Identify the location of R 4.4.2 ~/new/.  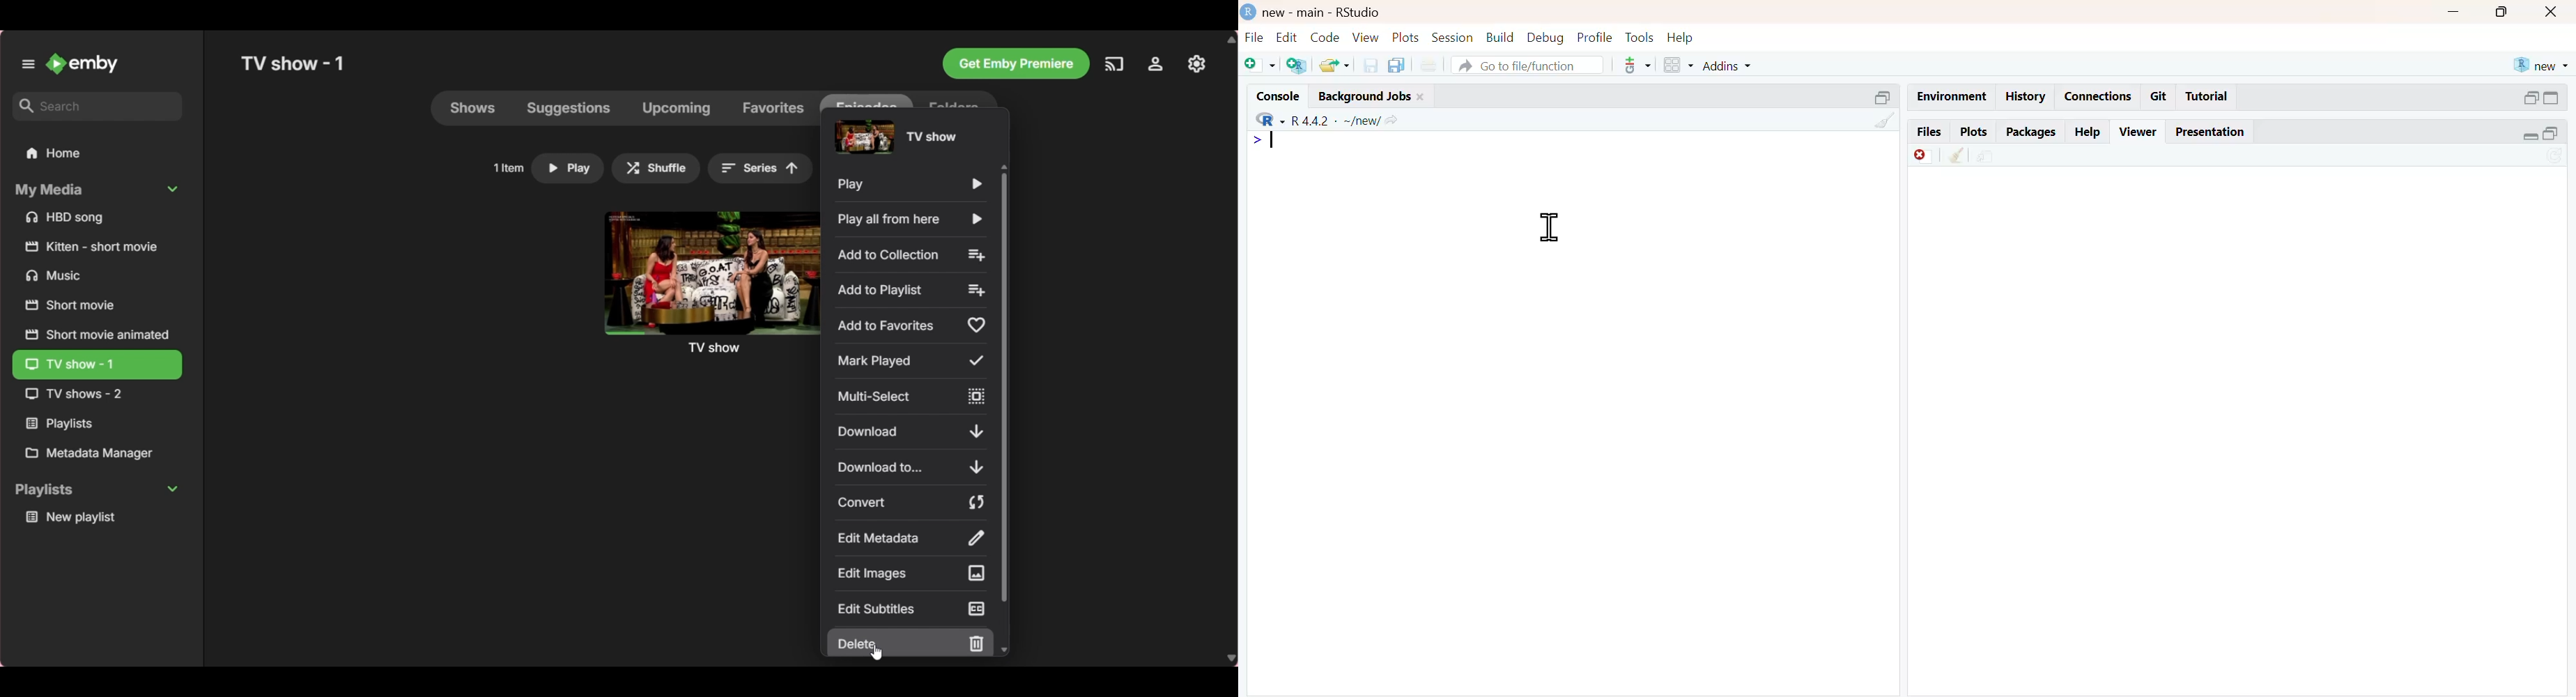
(1336, 121).